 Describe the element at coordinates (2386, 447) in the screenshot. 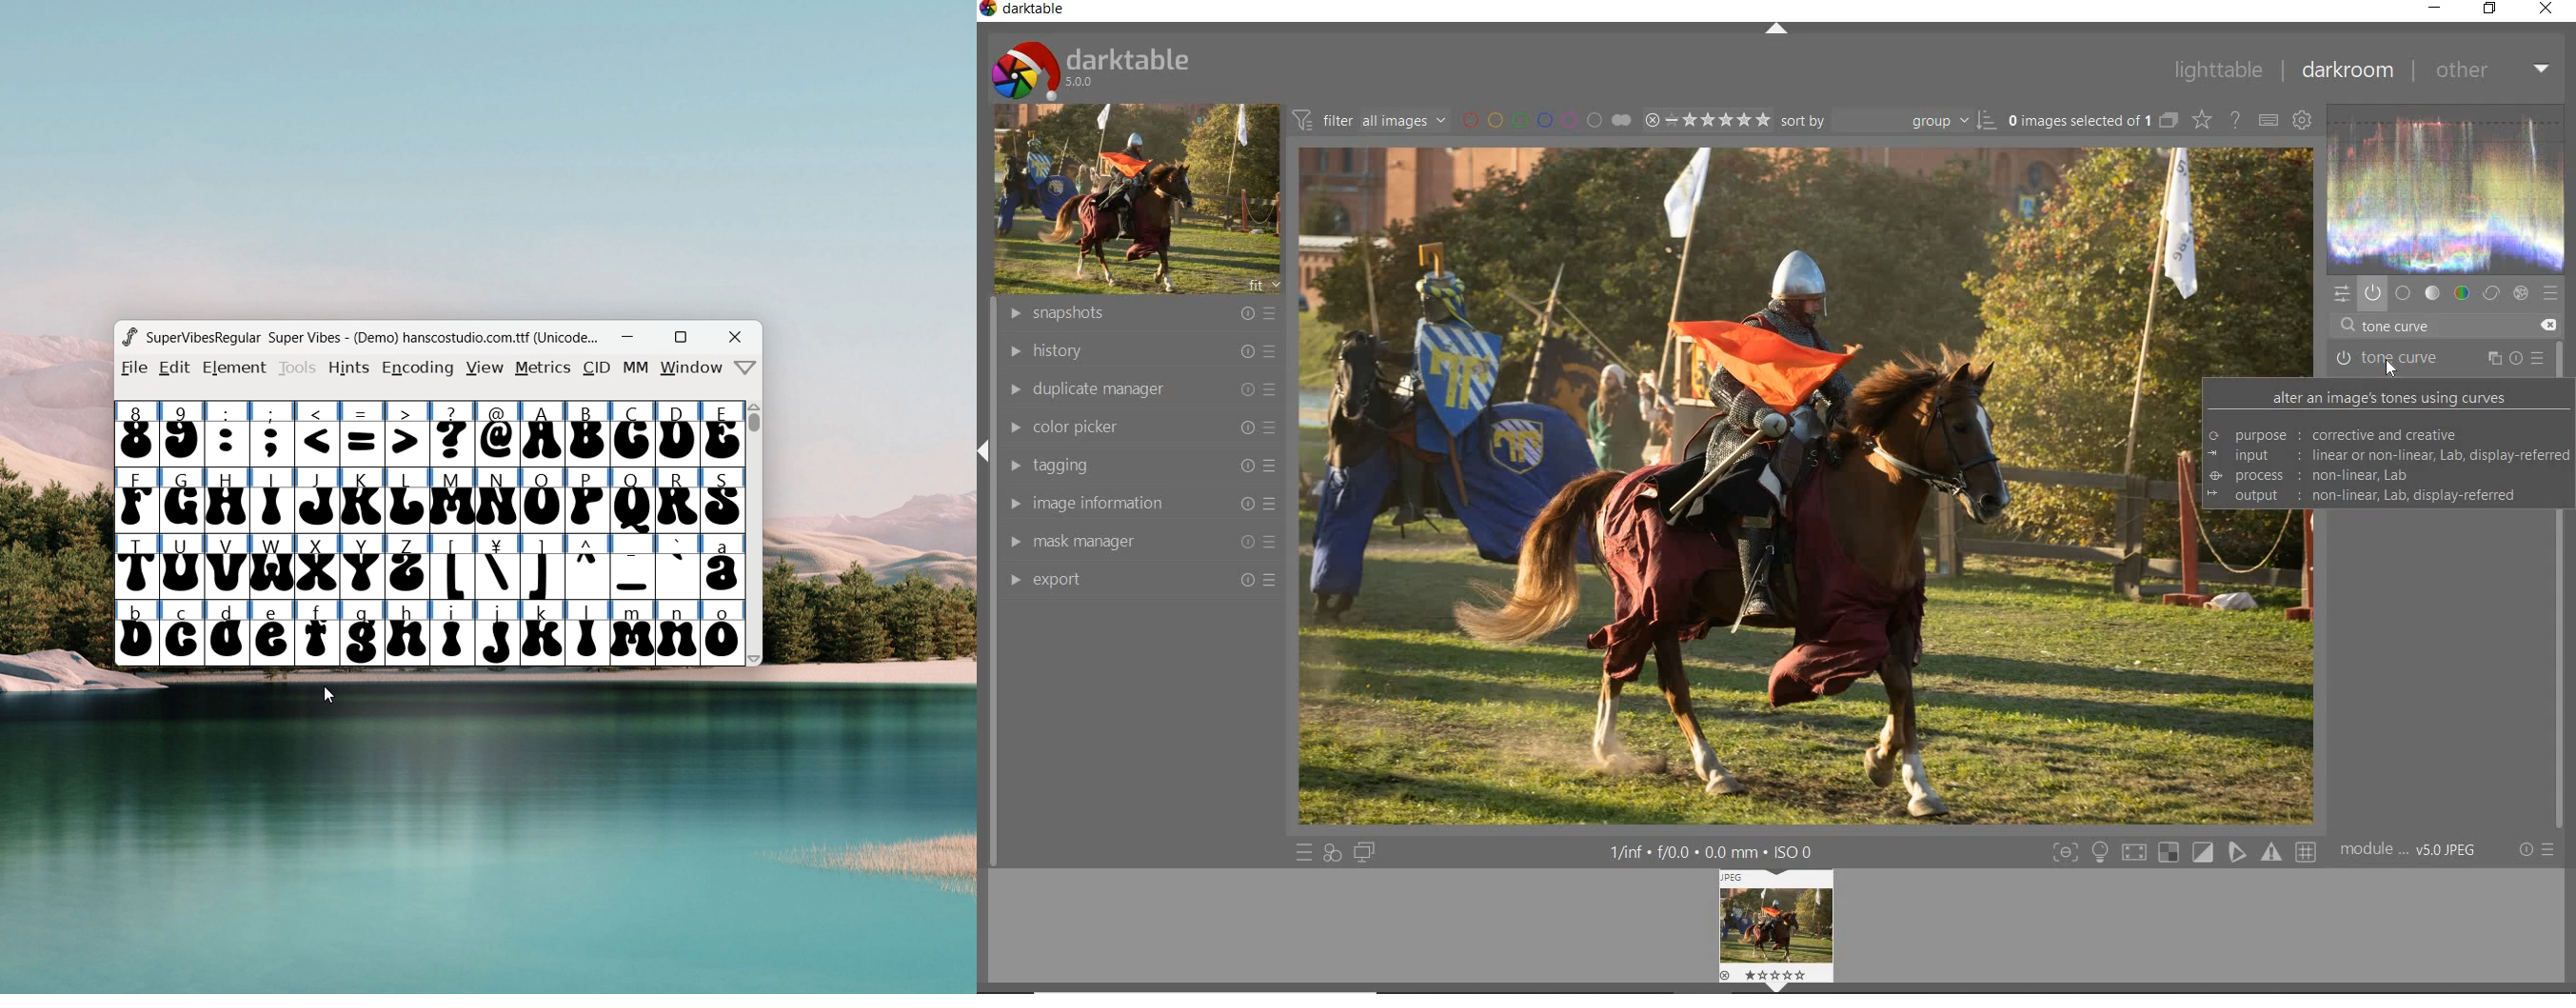

I see `alter an image's tones using curves
© purpose : corrective and creative
~ input  : linear or non-linear, Lab, display-referred
© process : non-linear, Lab
“output : non-linear, Lab, display-referred` at that location.